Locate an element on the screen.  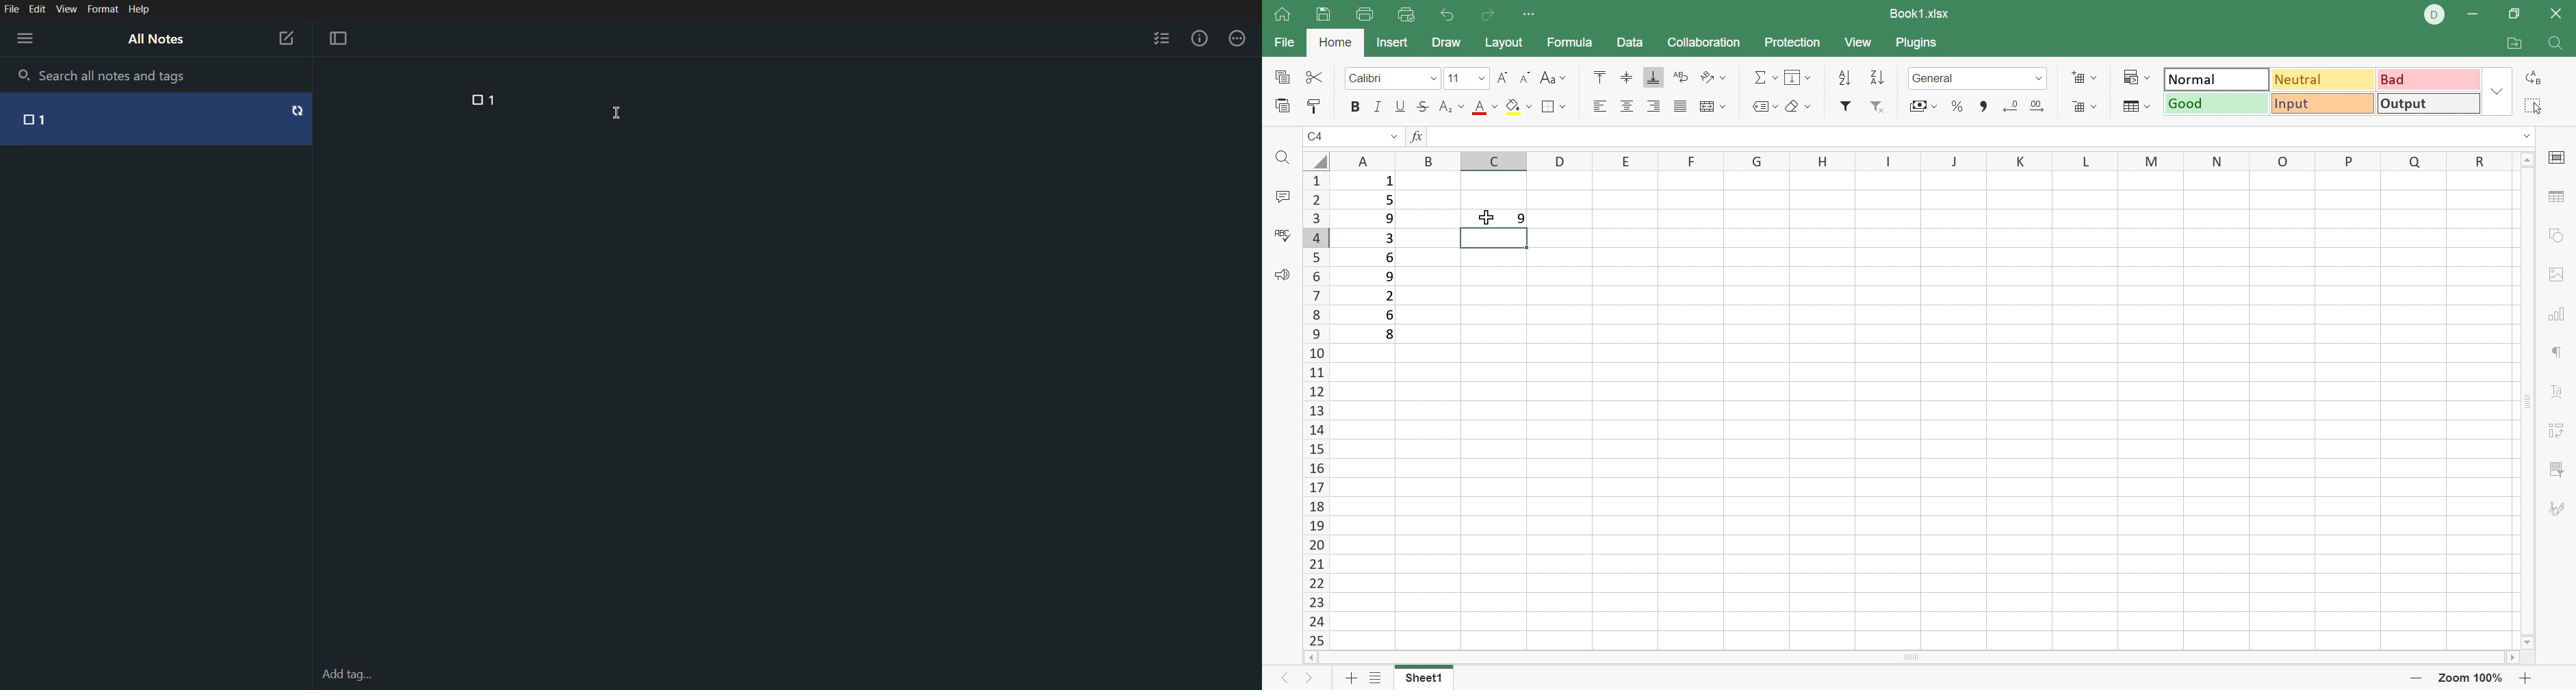
Book1.xlsx is located at coordinates (1922, 13).